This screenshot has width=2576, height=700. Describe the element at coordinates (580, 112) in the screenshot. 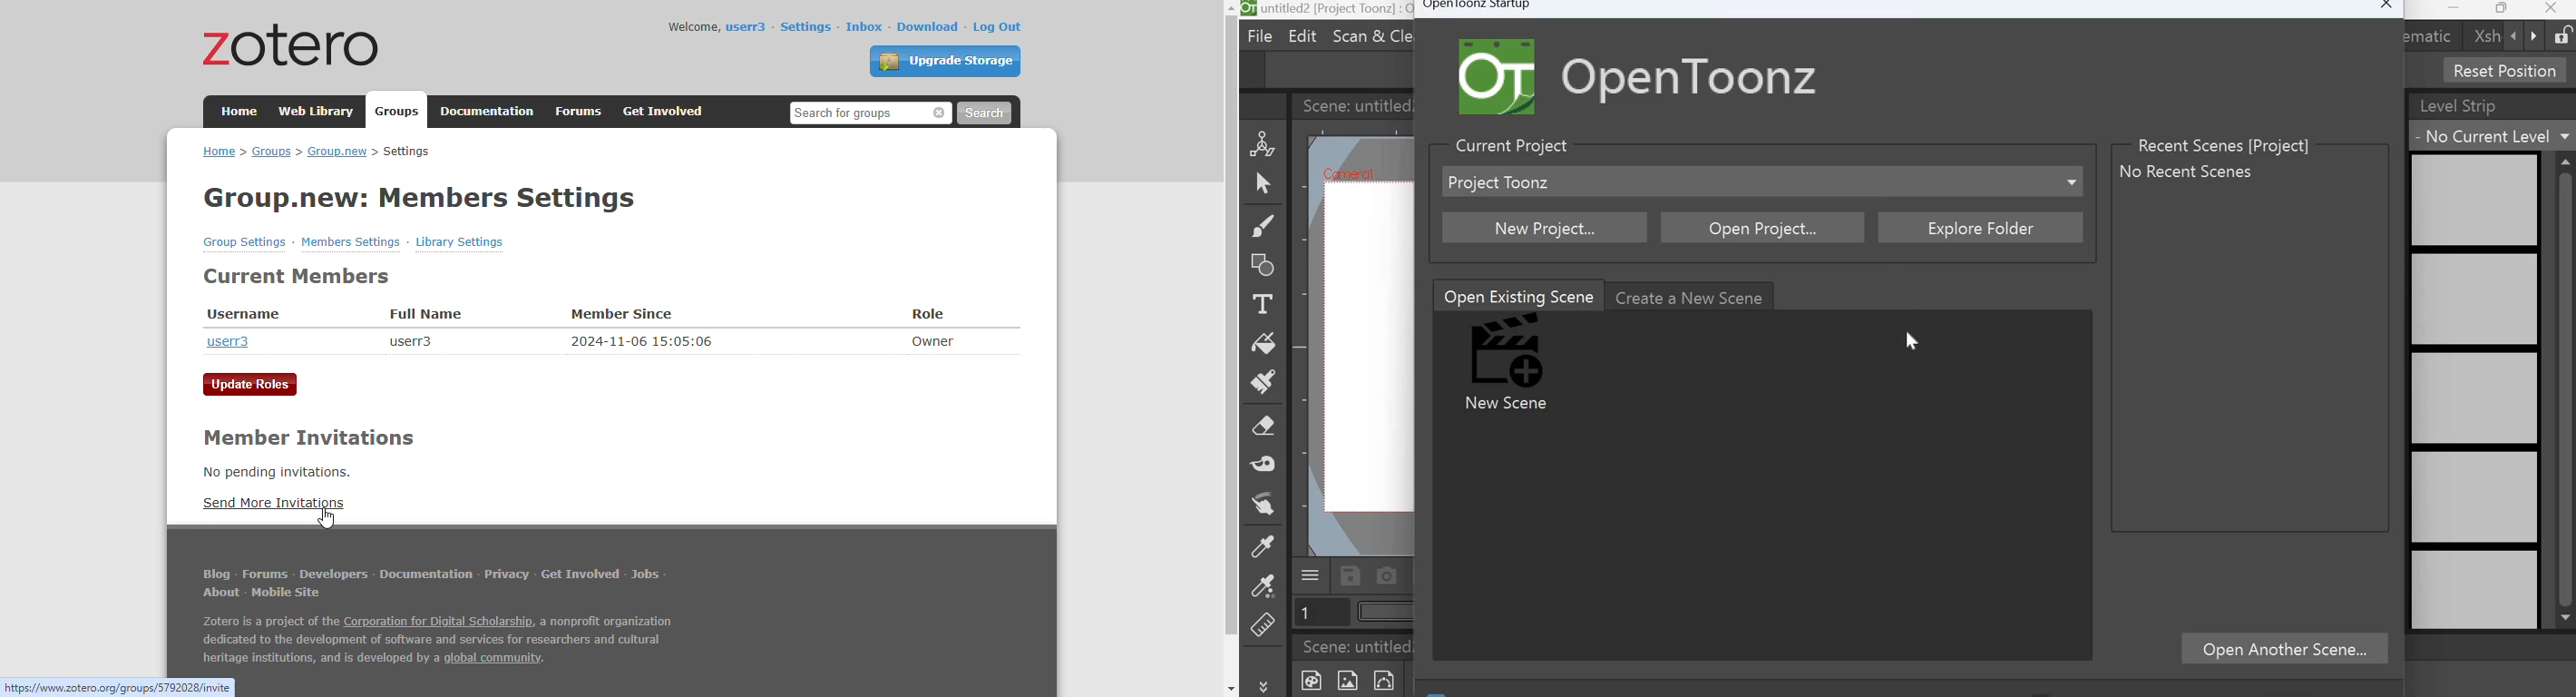

I see `forums` at that location.